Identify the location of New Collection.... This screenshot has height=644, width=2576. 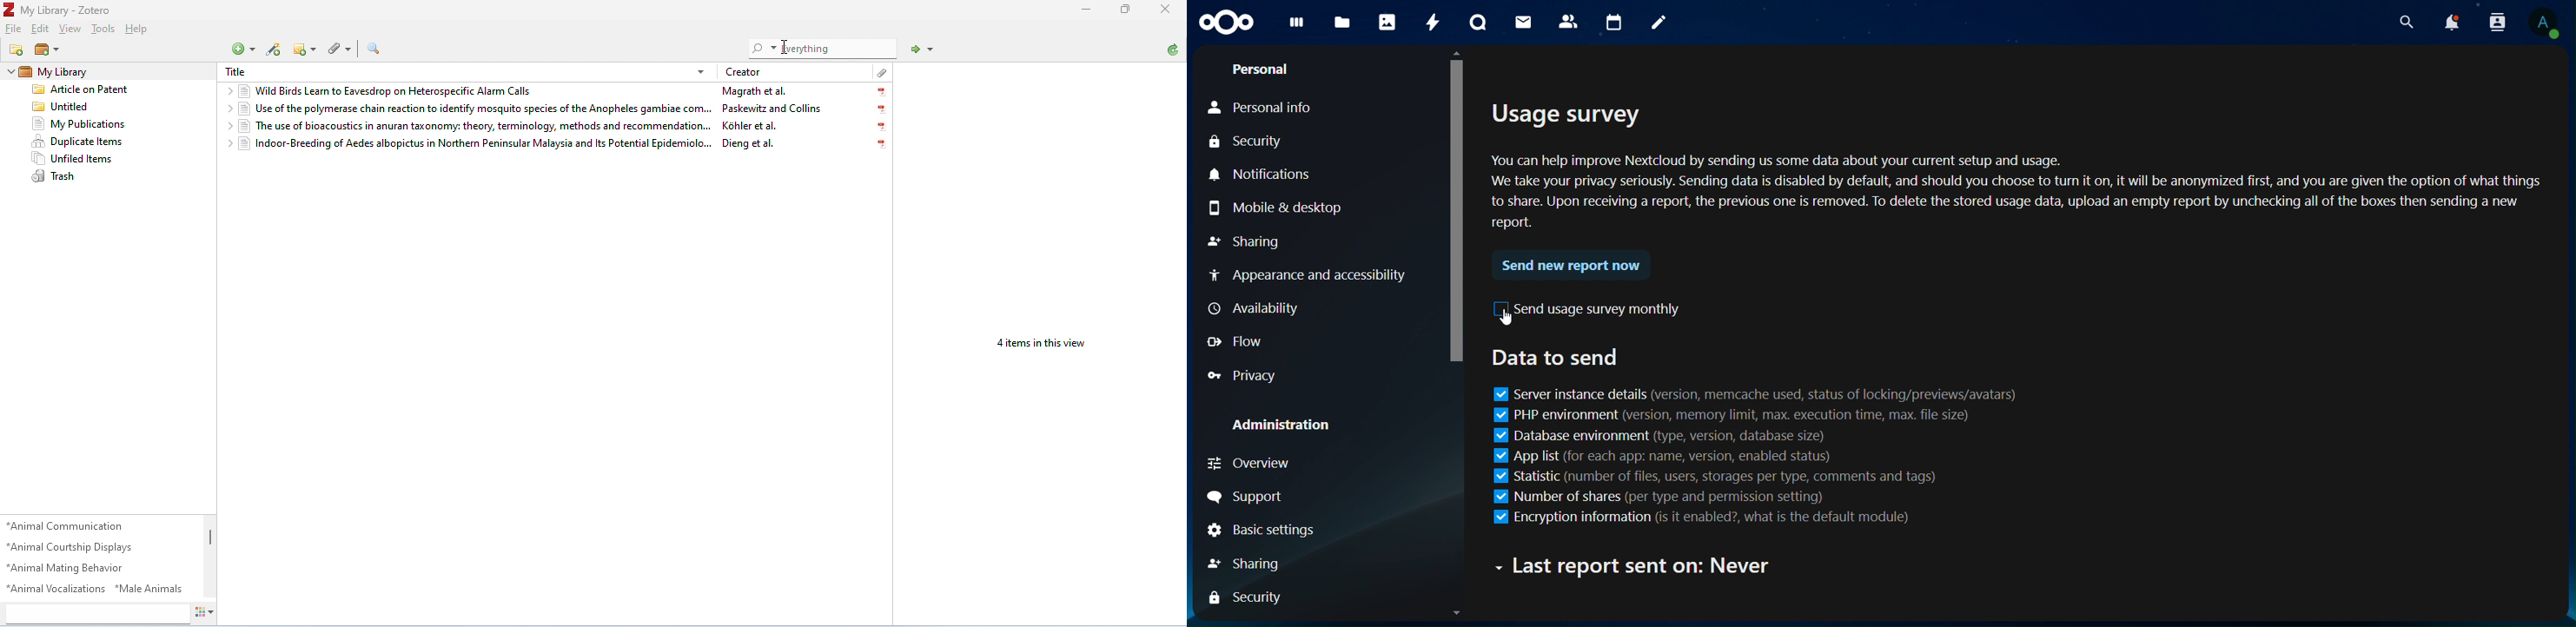
(17, 50).